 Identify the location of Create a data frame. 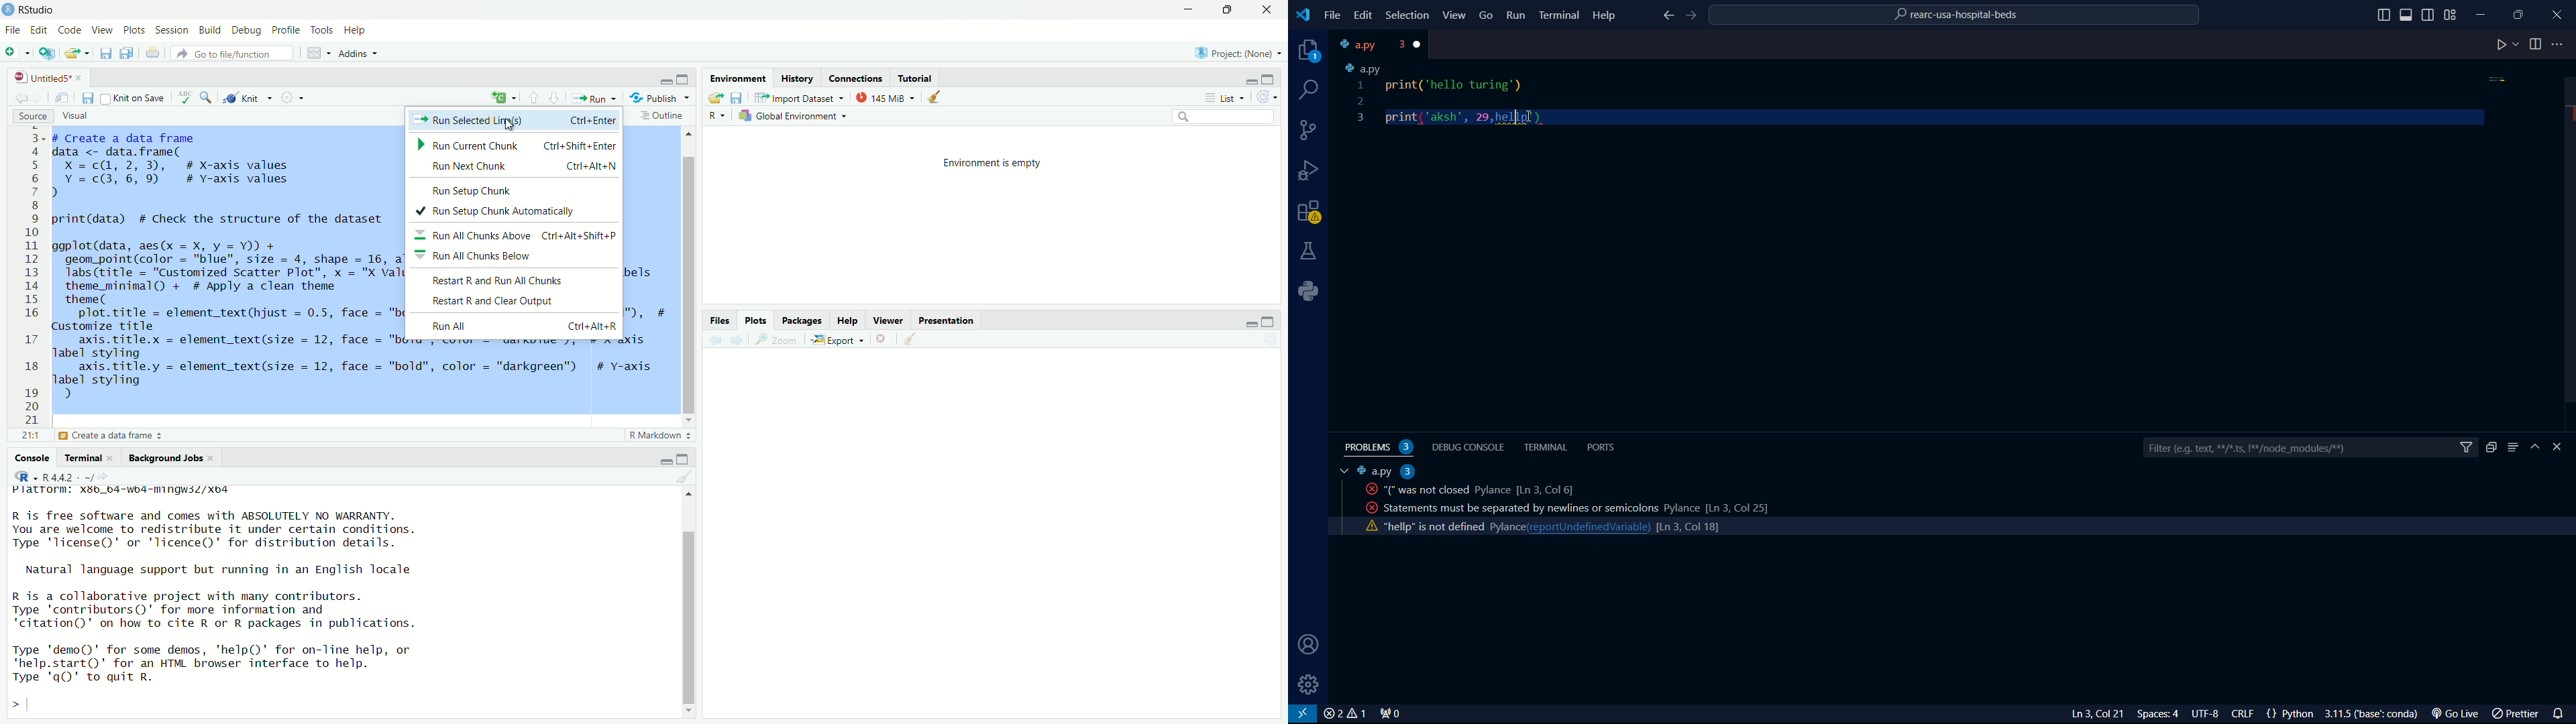
(115, 436).